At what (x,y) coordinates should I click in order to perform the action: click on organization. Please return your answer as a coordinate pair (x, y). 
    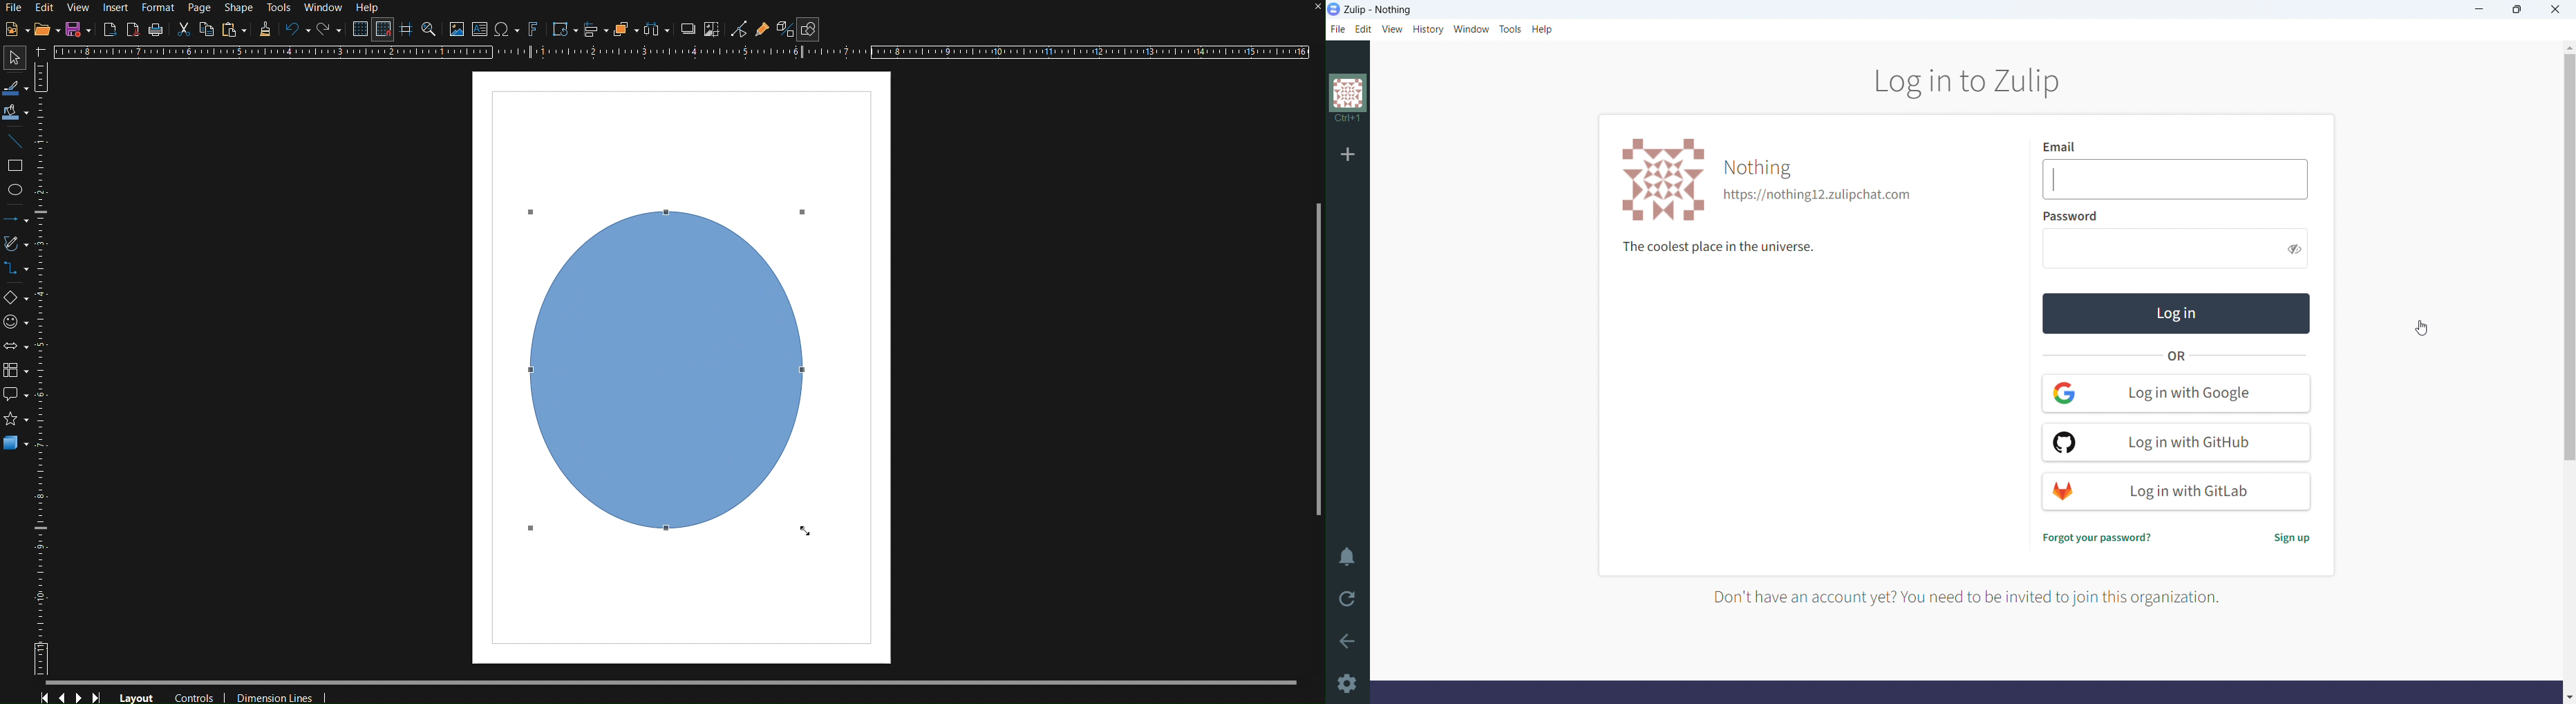
    Looking at the image, I should click on (1347, 102).